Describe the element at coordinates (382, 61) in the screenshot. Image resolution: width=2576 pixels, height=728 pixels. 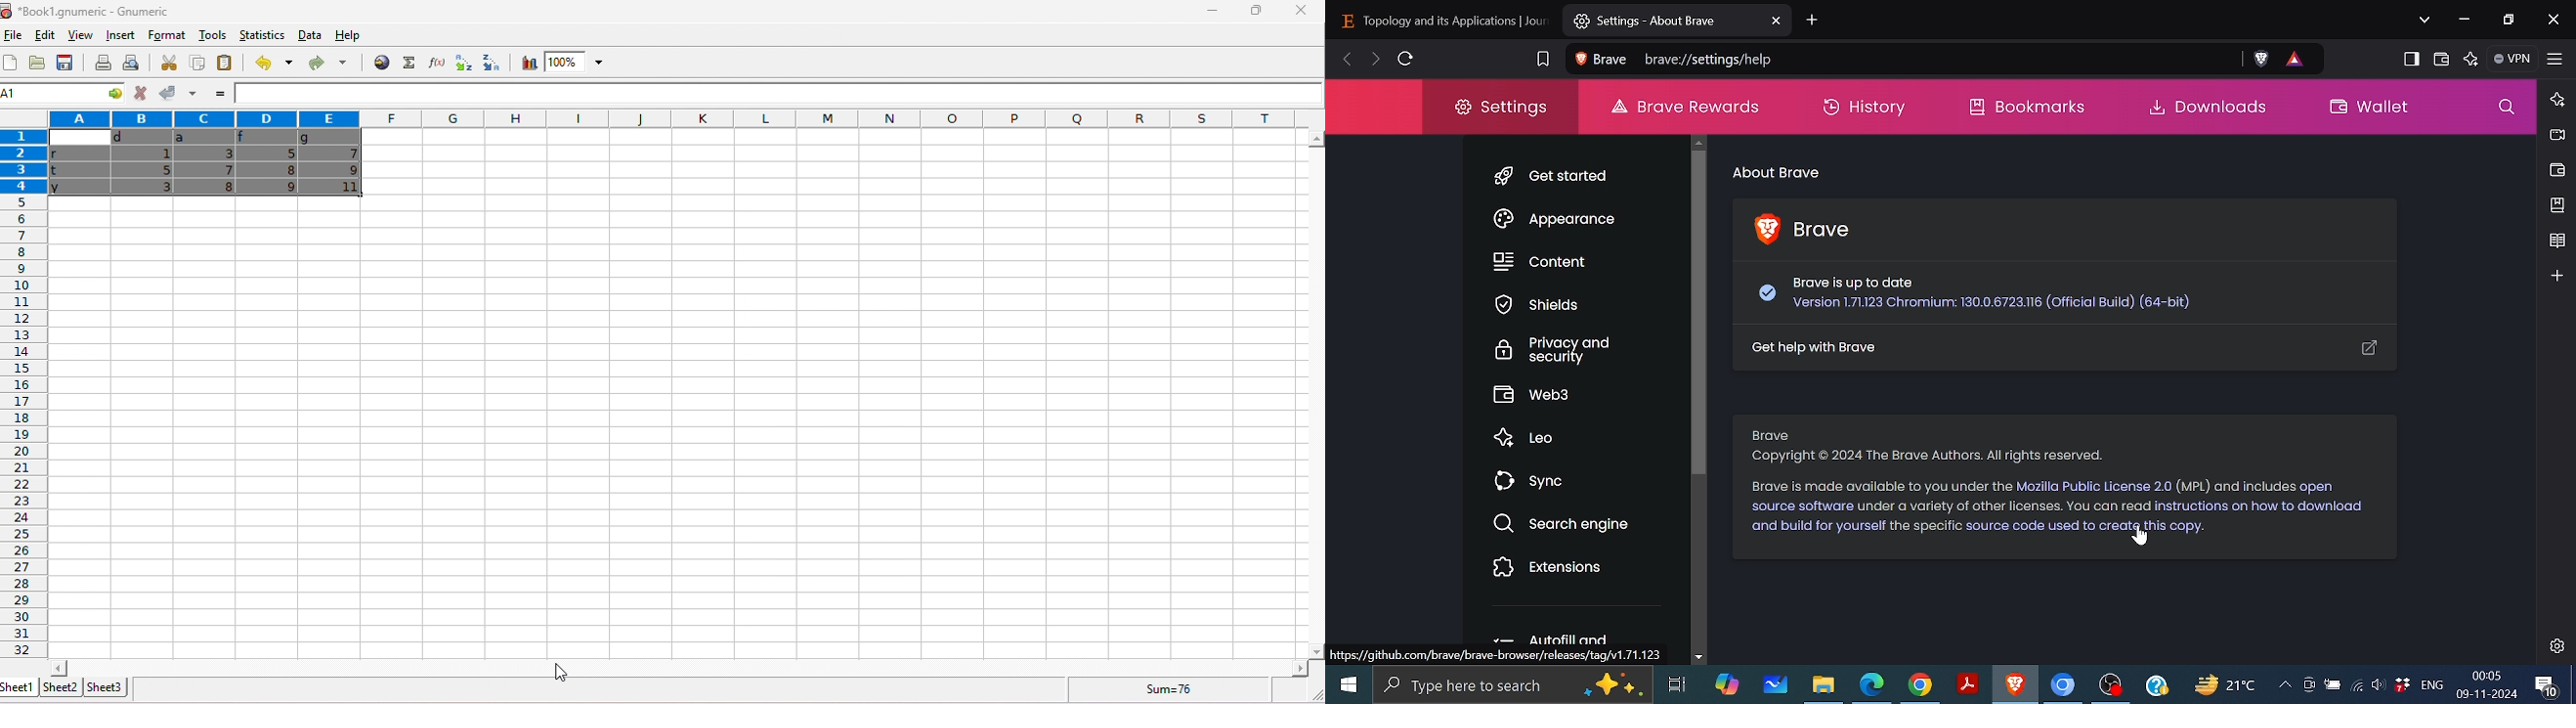
I see `insert hyperlink` at that location.